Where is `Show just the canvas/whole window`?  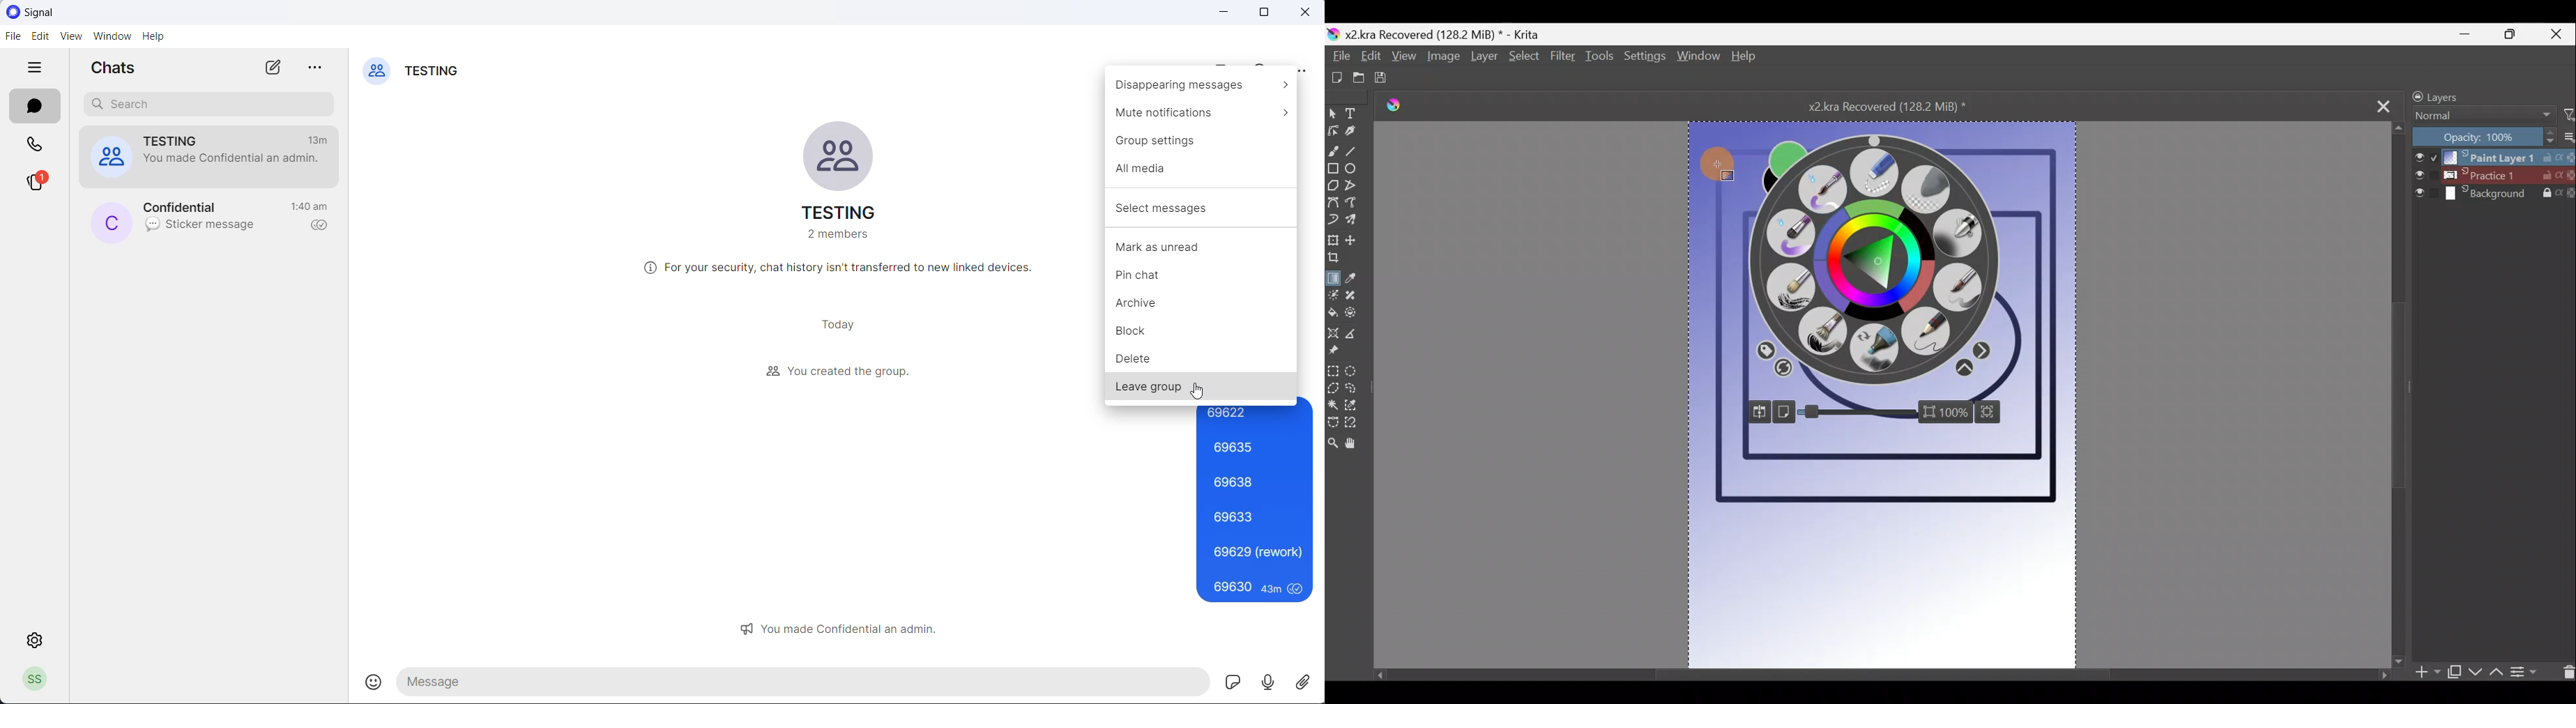
Show just the canvas/whole window is located at coordinates (1787, 411).